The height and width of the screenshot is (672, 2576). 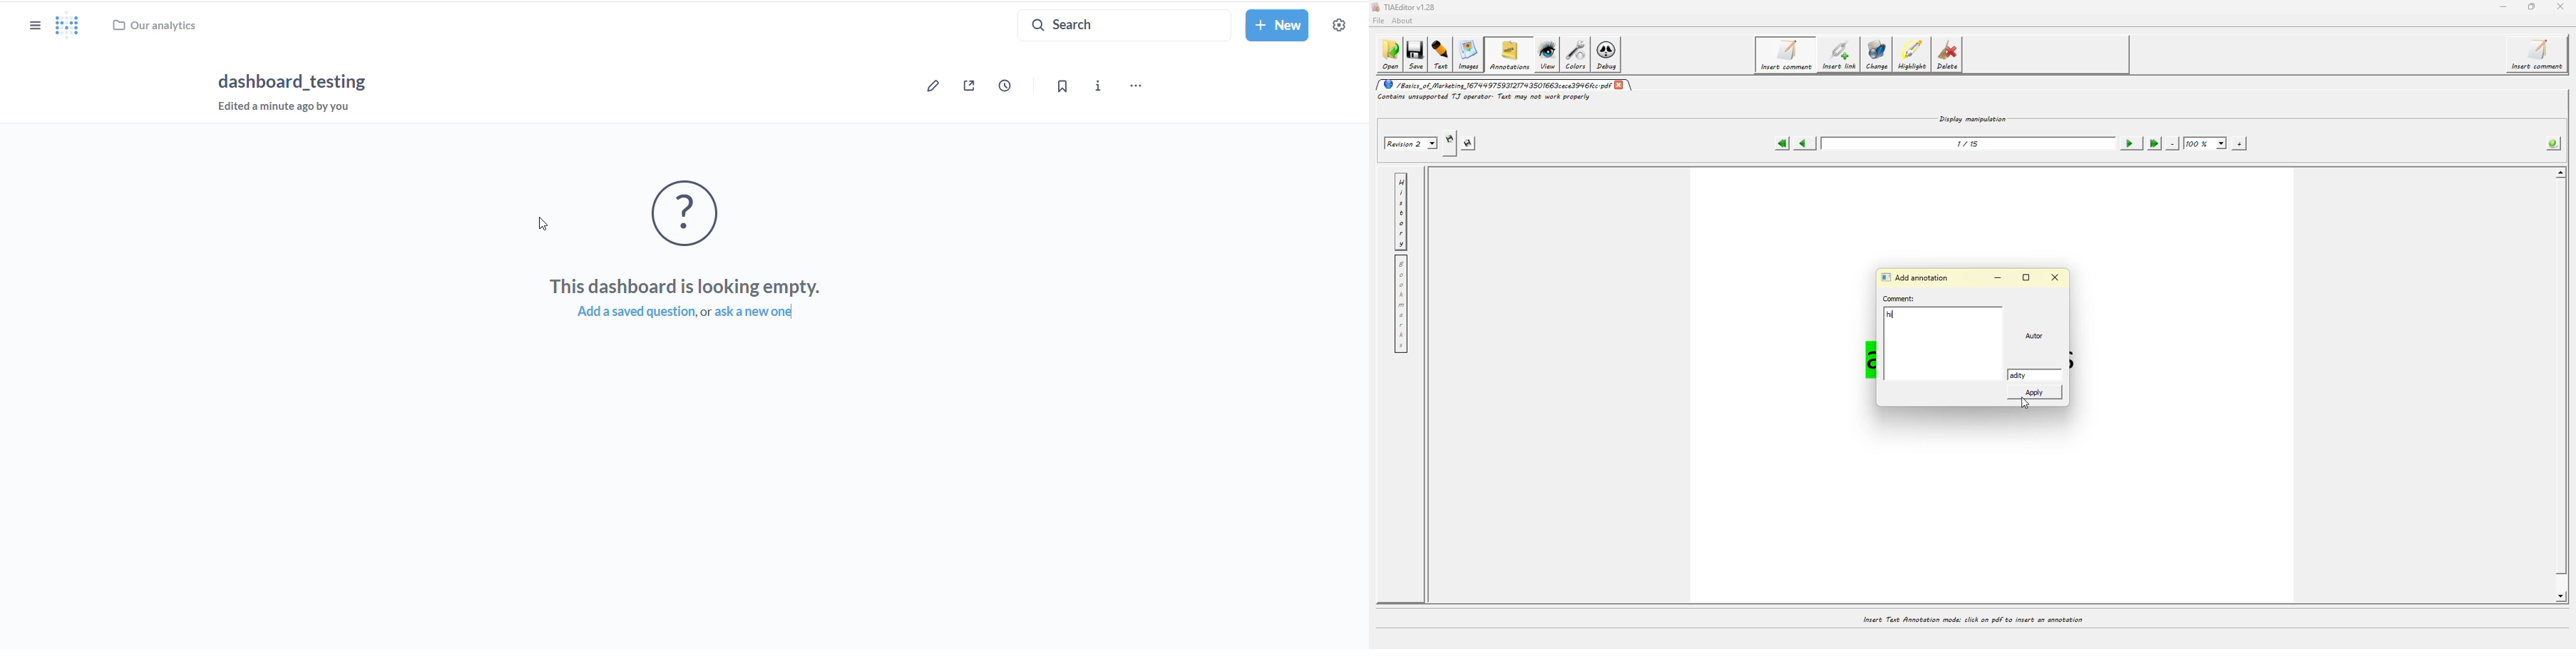 What do you see at coordinates (1280, 26) in the screenshot?
I see `new button` at bounding box center [1280, 26].